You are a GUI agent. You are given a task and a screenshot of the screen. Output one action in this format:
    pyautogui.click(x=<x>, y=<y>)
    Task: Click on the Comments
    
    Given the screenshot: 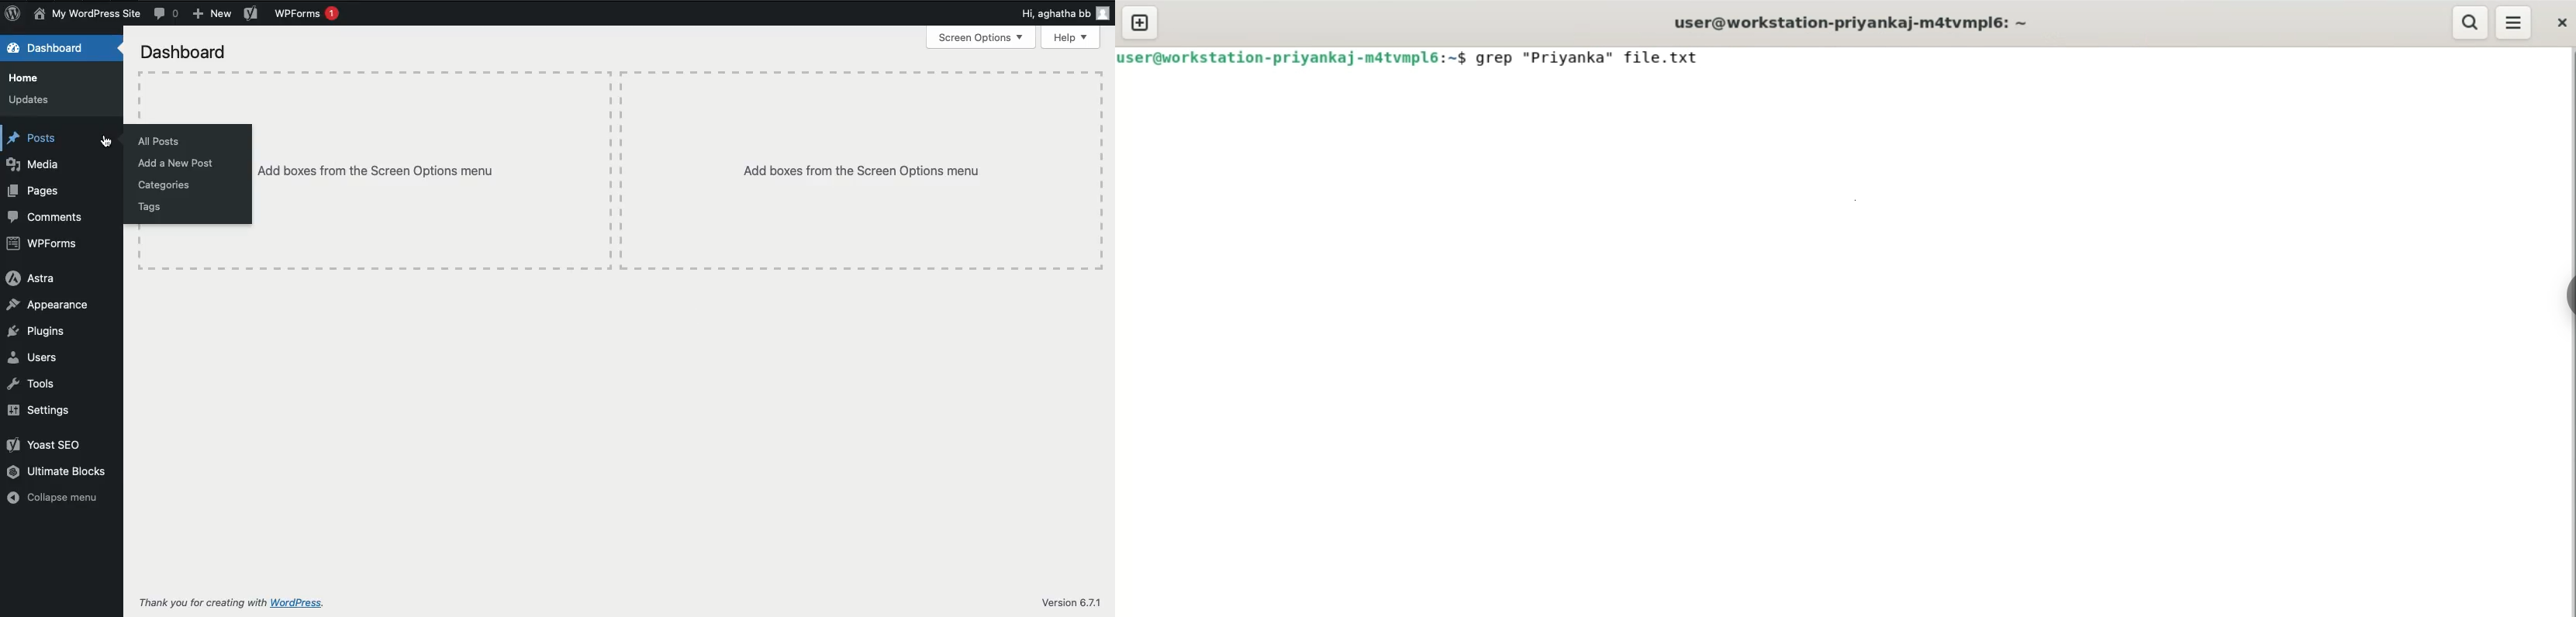 What is the action you would take?
    pyautogui.click(x=49, y=219)
    